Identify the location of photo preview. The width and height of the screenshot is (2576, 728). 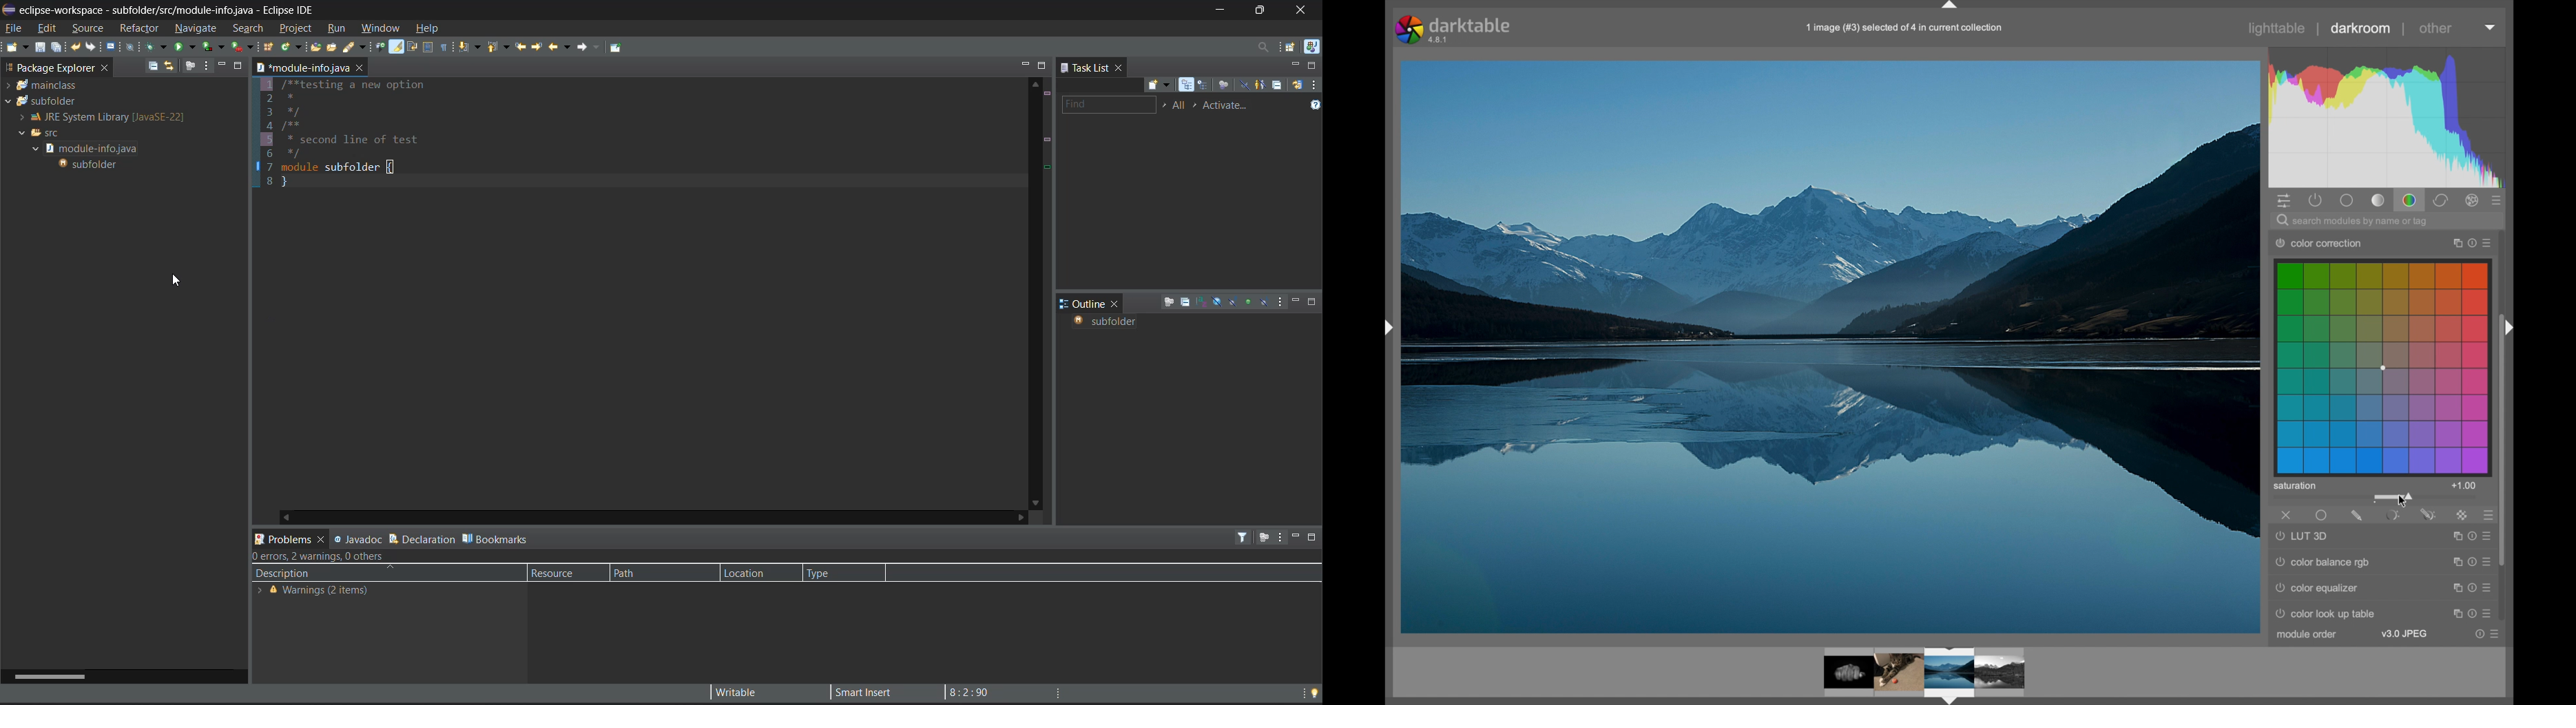
(1829, 346).